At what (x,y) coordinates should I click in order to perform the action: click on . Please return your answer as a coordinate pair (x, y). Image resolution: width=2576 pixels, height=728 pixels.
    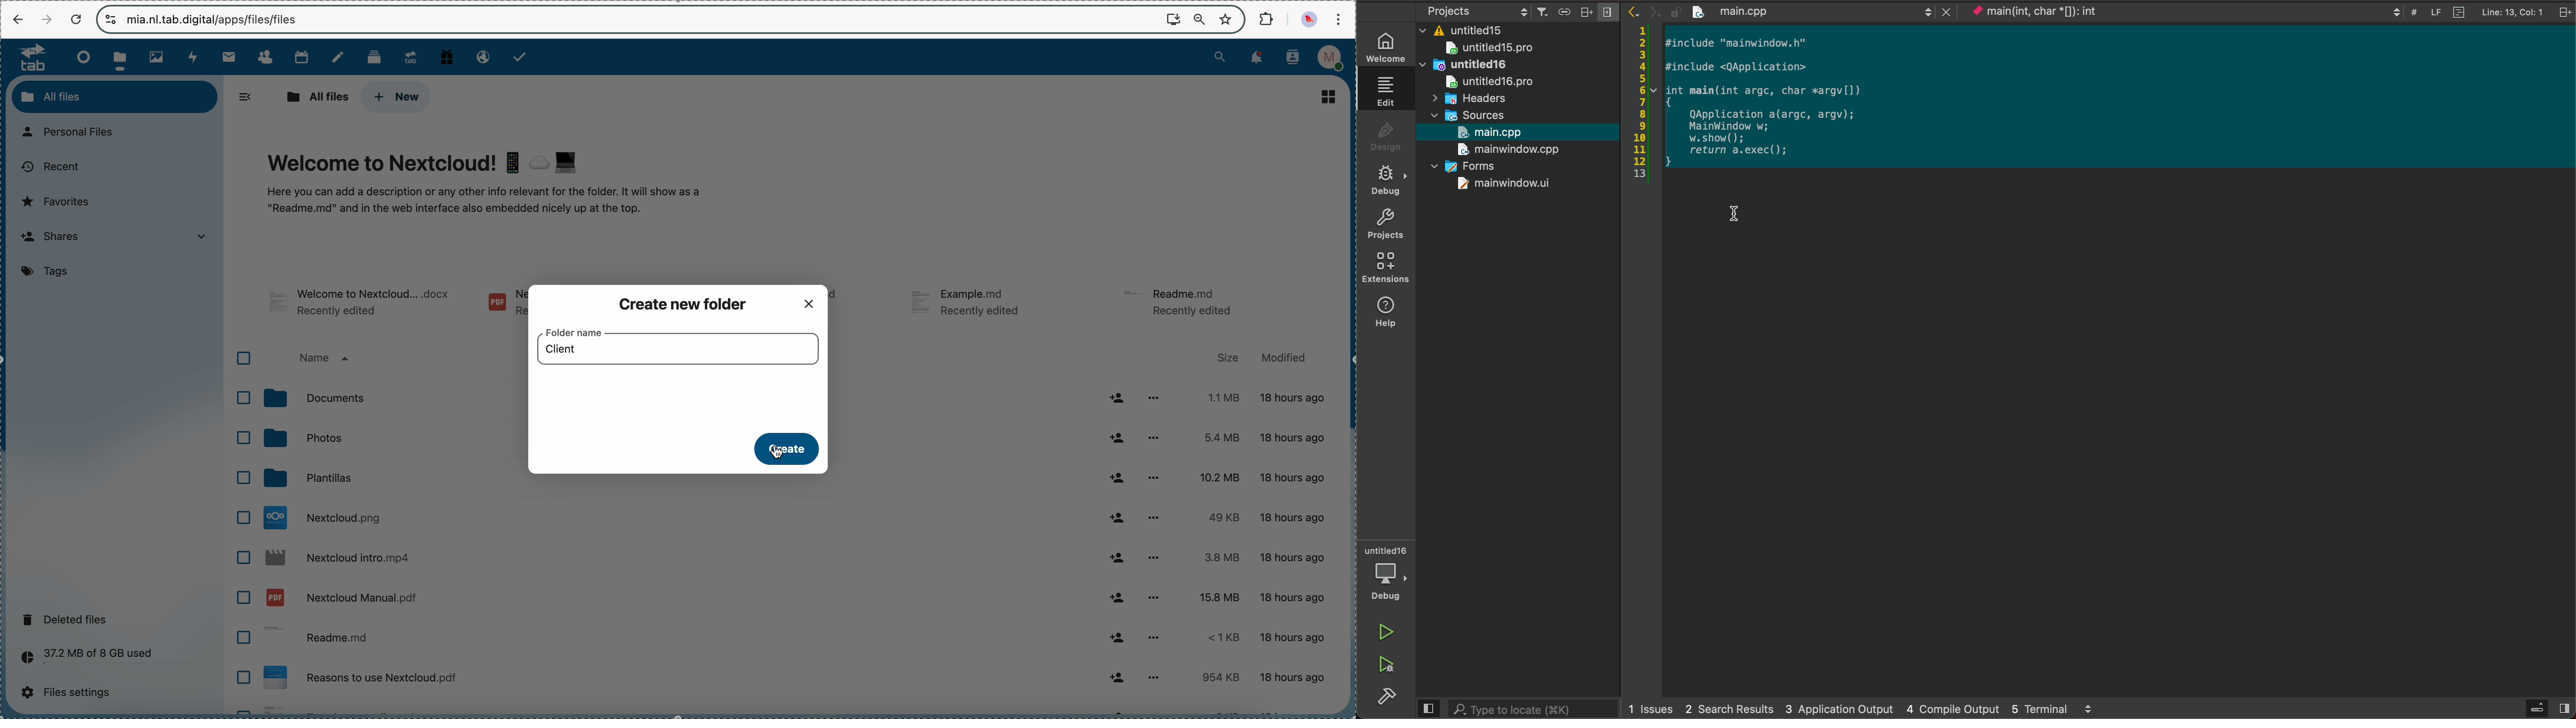
    Looking at the image, I should click on (2552, 11).